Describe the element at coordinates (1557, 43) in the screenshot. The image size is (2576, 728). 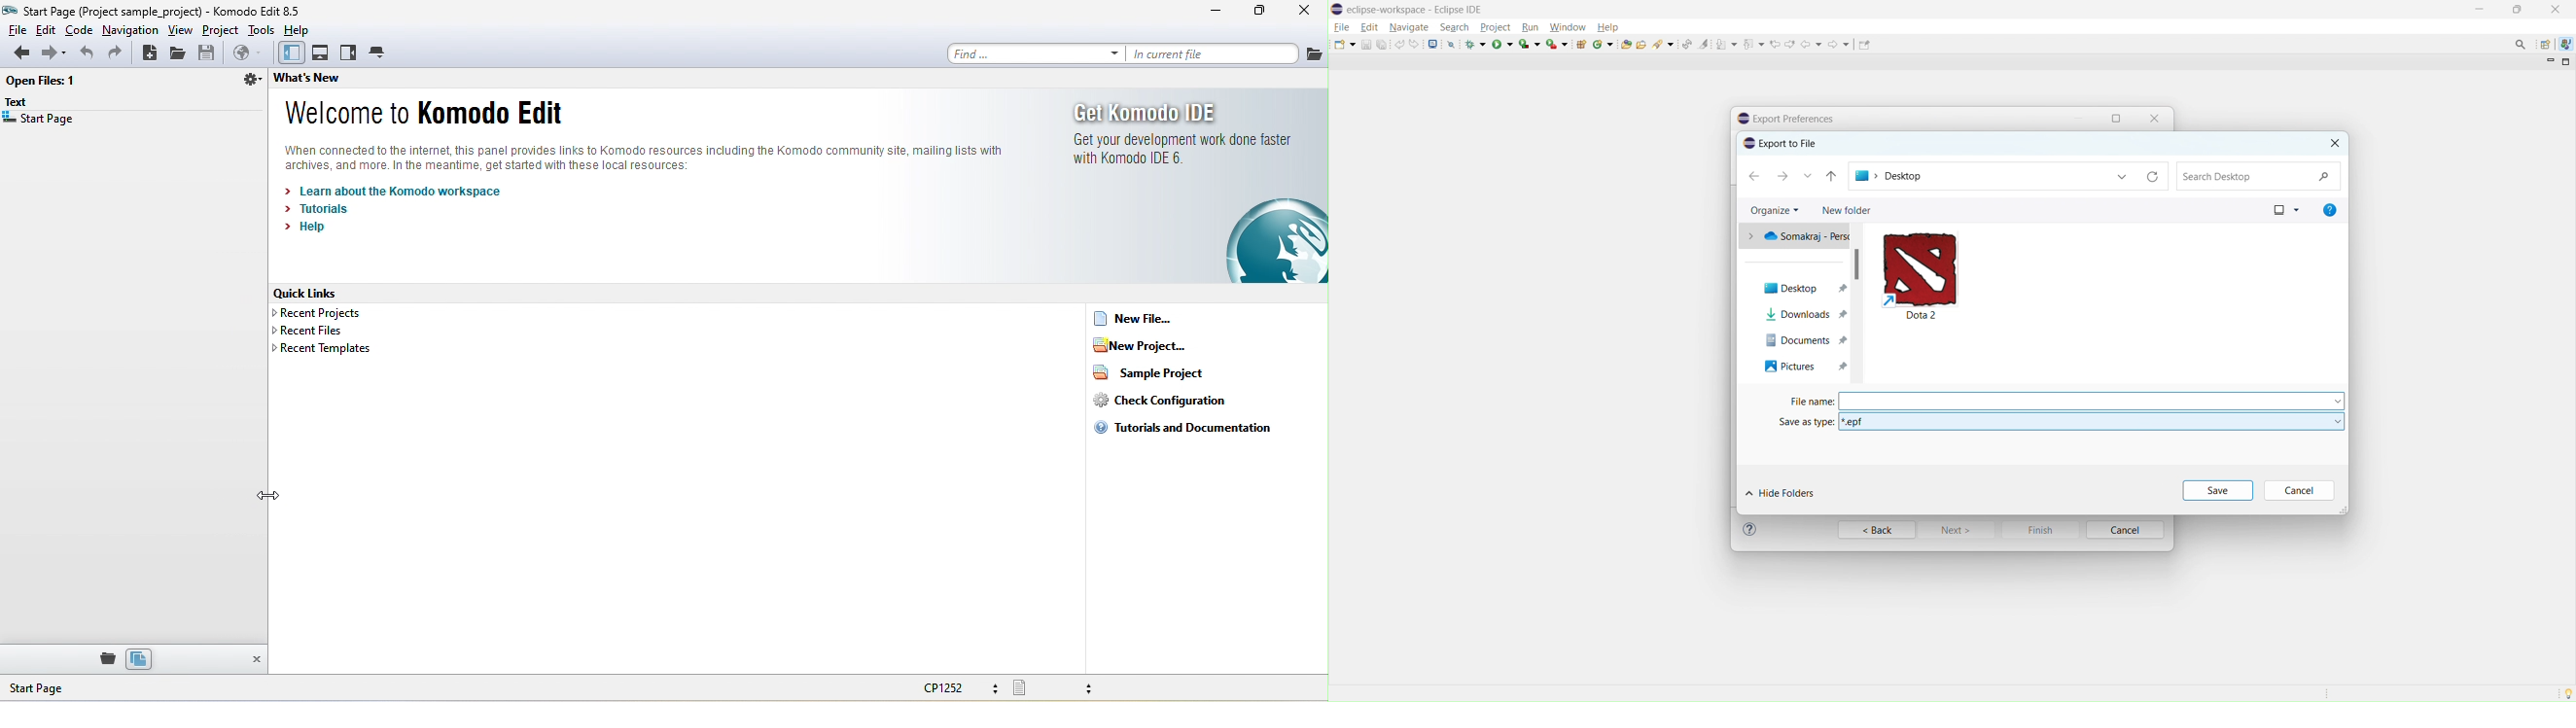
I see `run last tool` at that location.